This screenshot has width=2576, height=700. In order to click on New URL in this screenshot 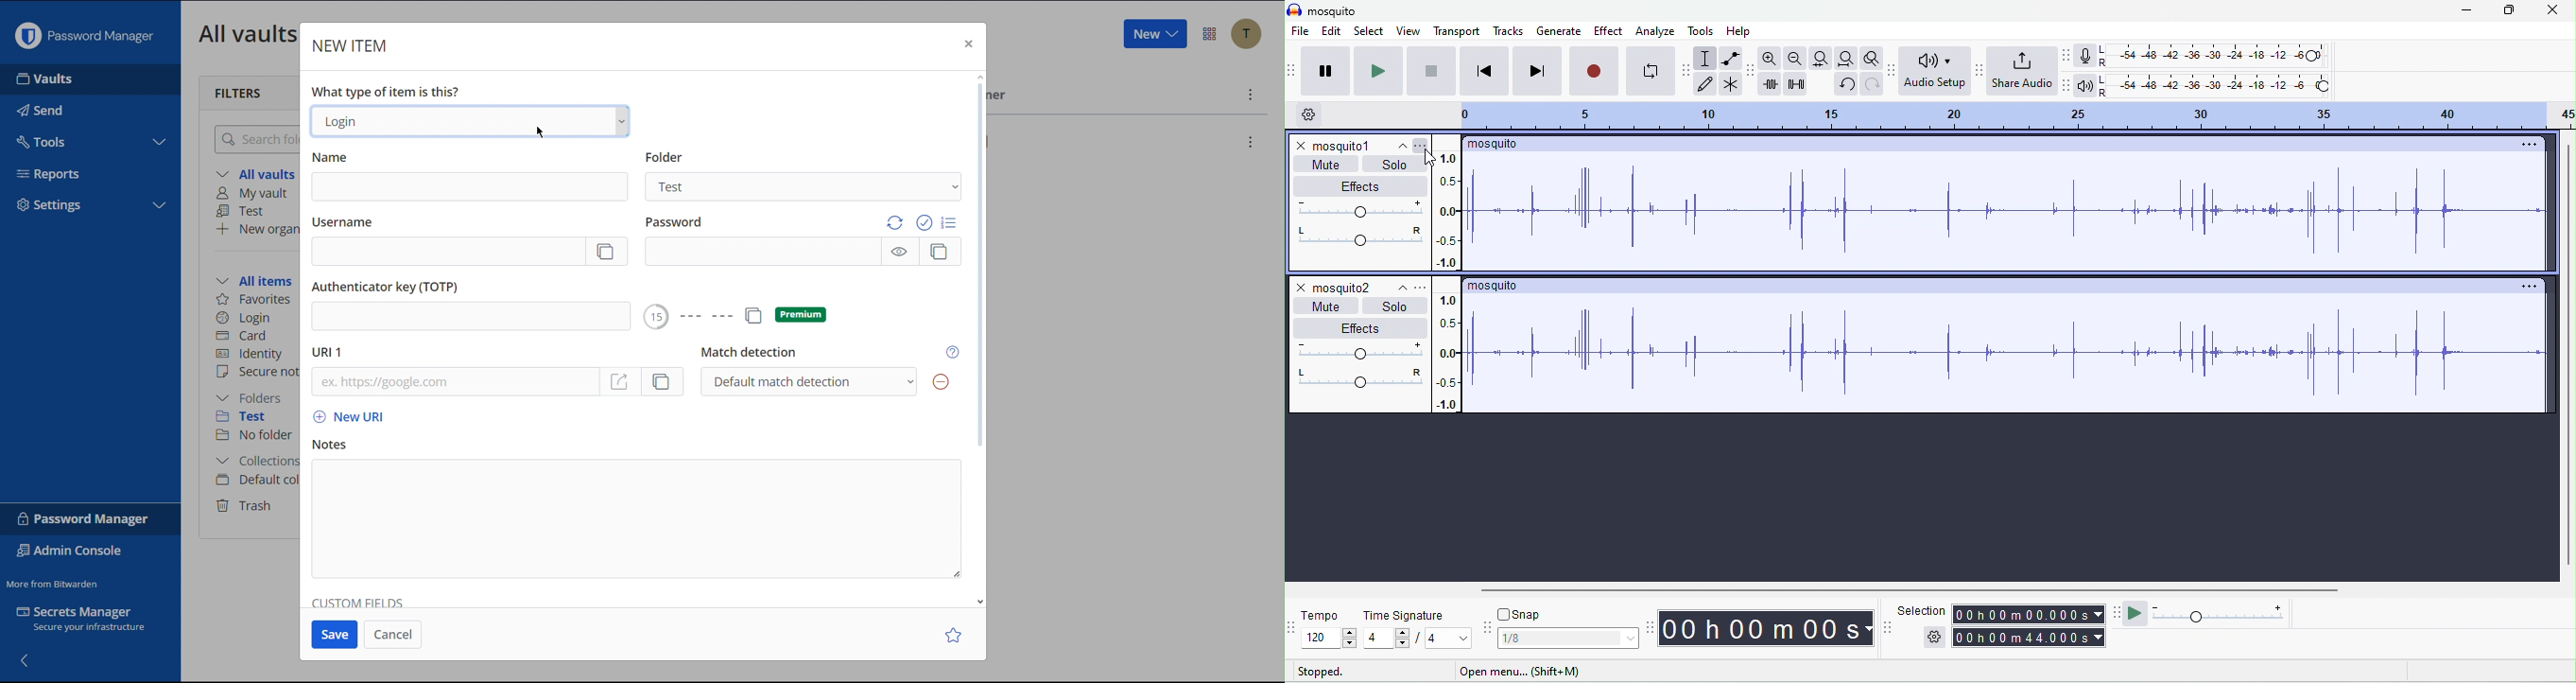, I will do `click(346, 418)`.